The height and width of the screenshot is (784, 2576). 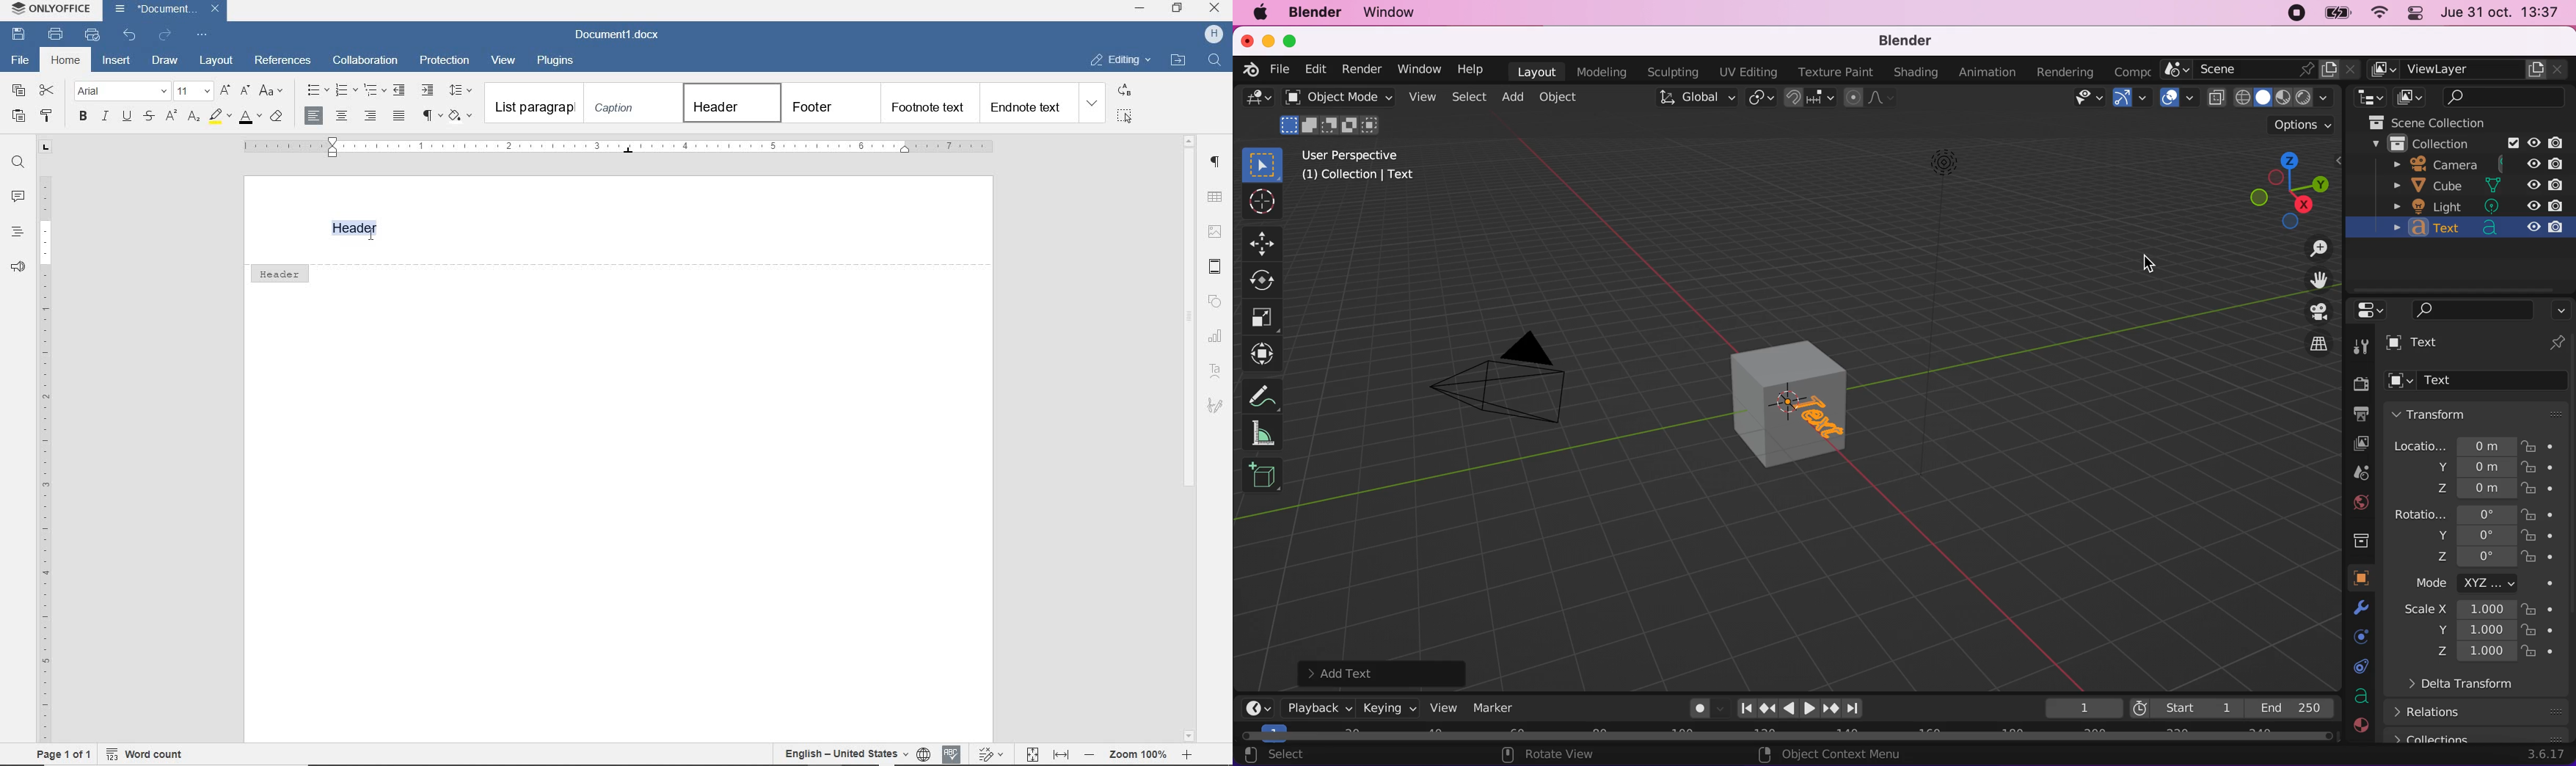 I want to click on texture paint, so click(x=1834, y=70).